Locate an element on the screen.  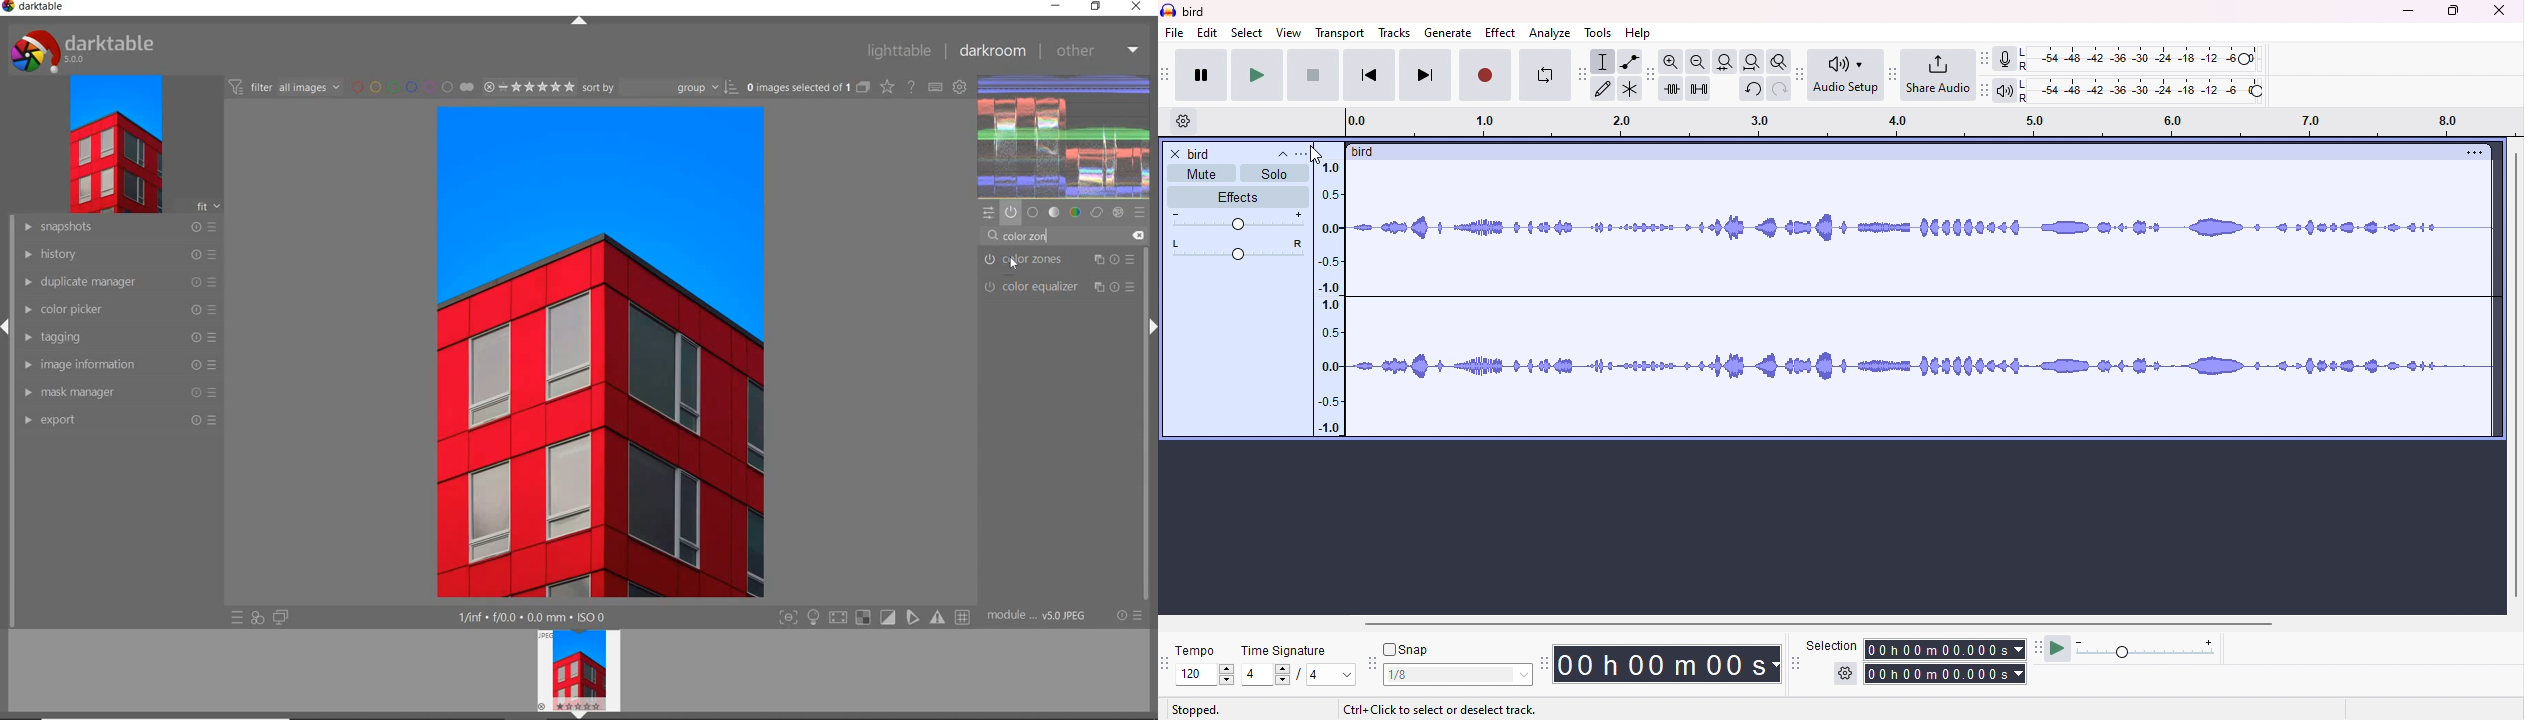
quick access to presets is located at coordinates (237, 619).